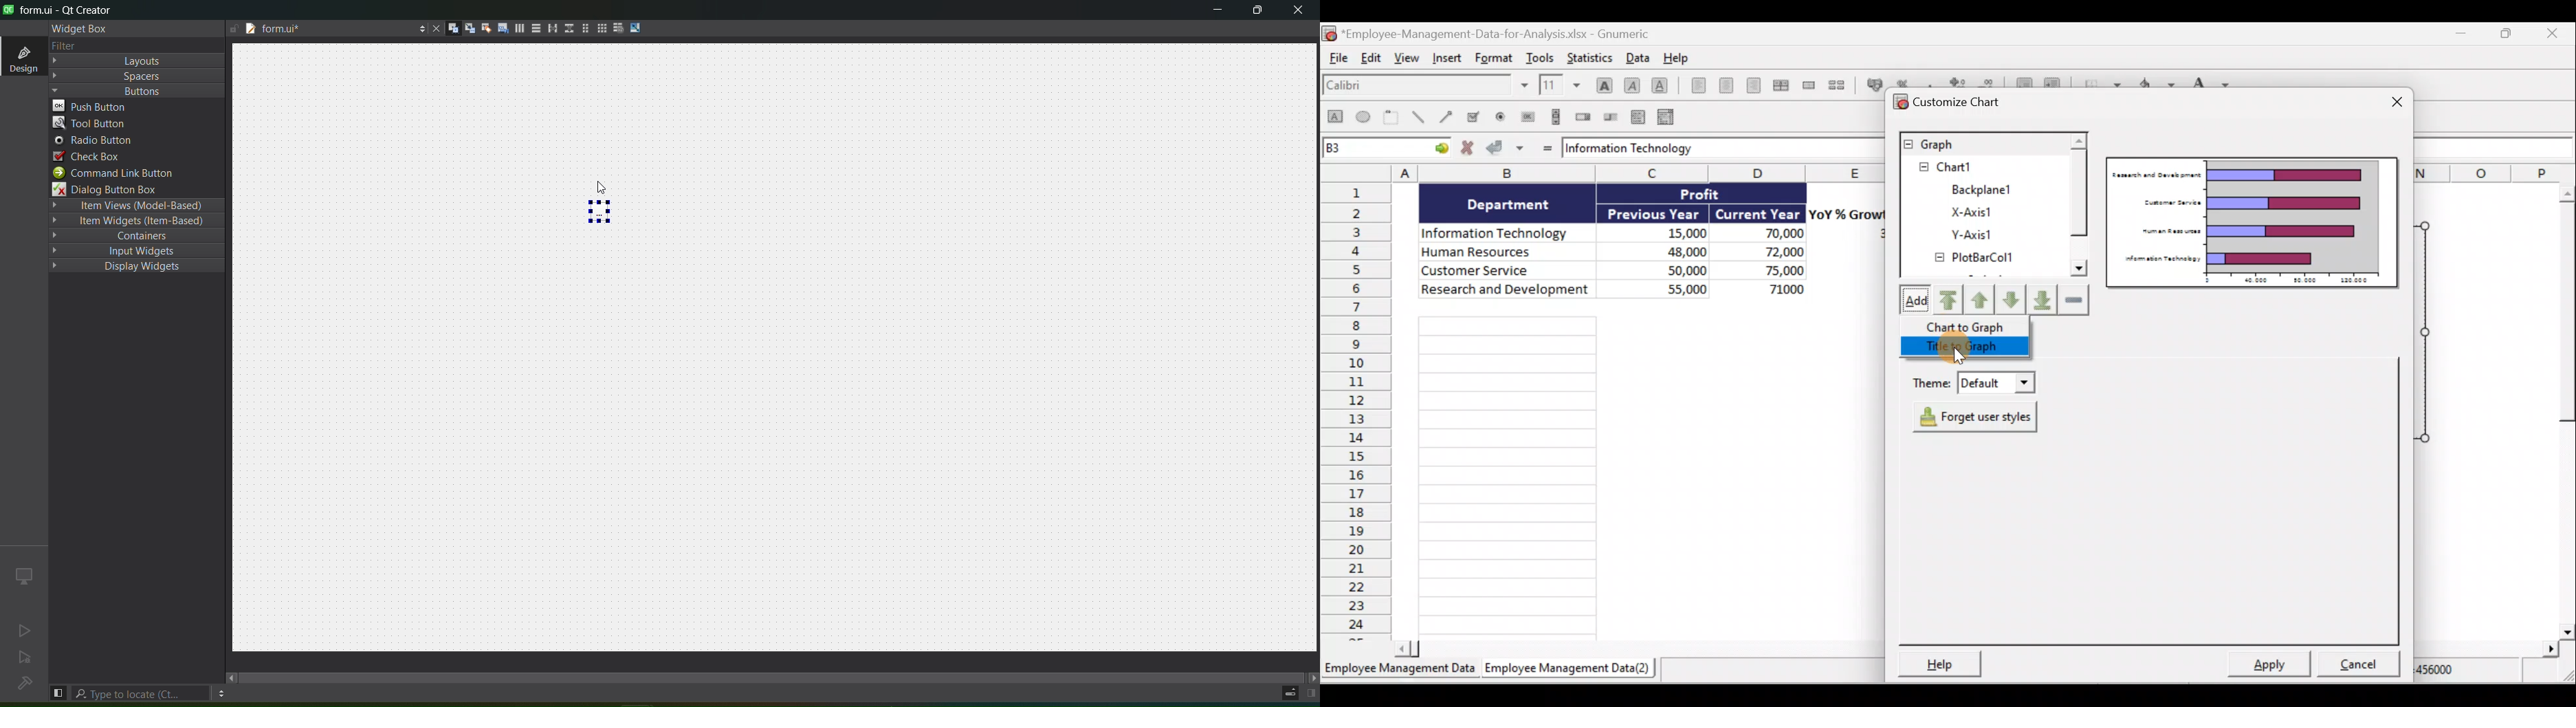 This screenshot has height=728, width=2576. What do you see at coordinates (1312, 675) in the screenshot?
I see `move right` at bounding box center [1312, 675].